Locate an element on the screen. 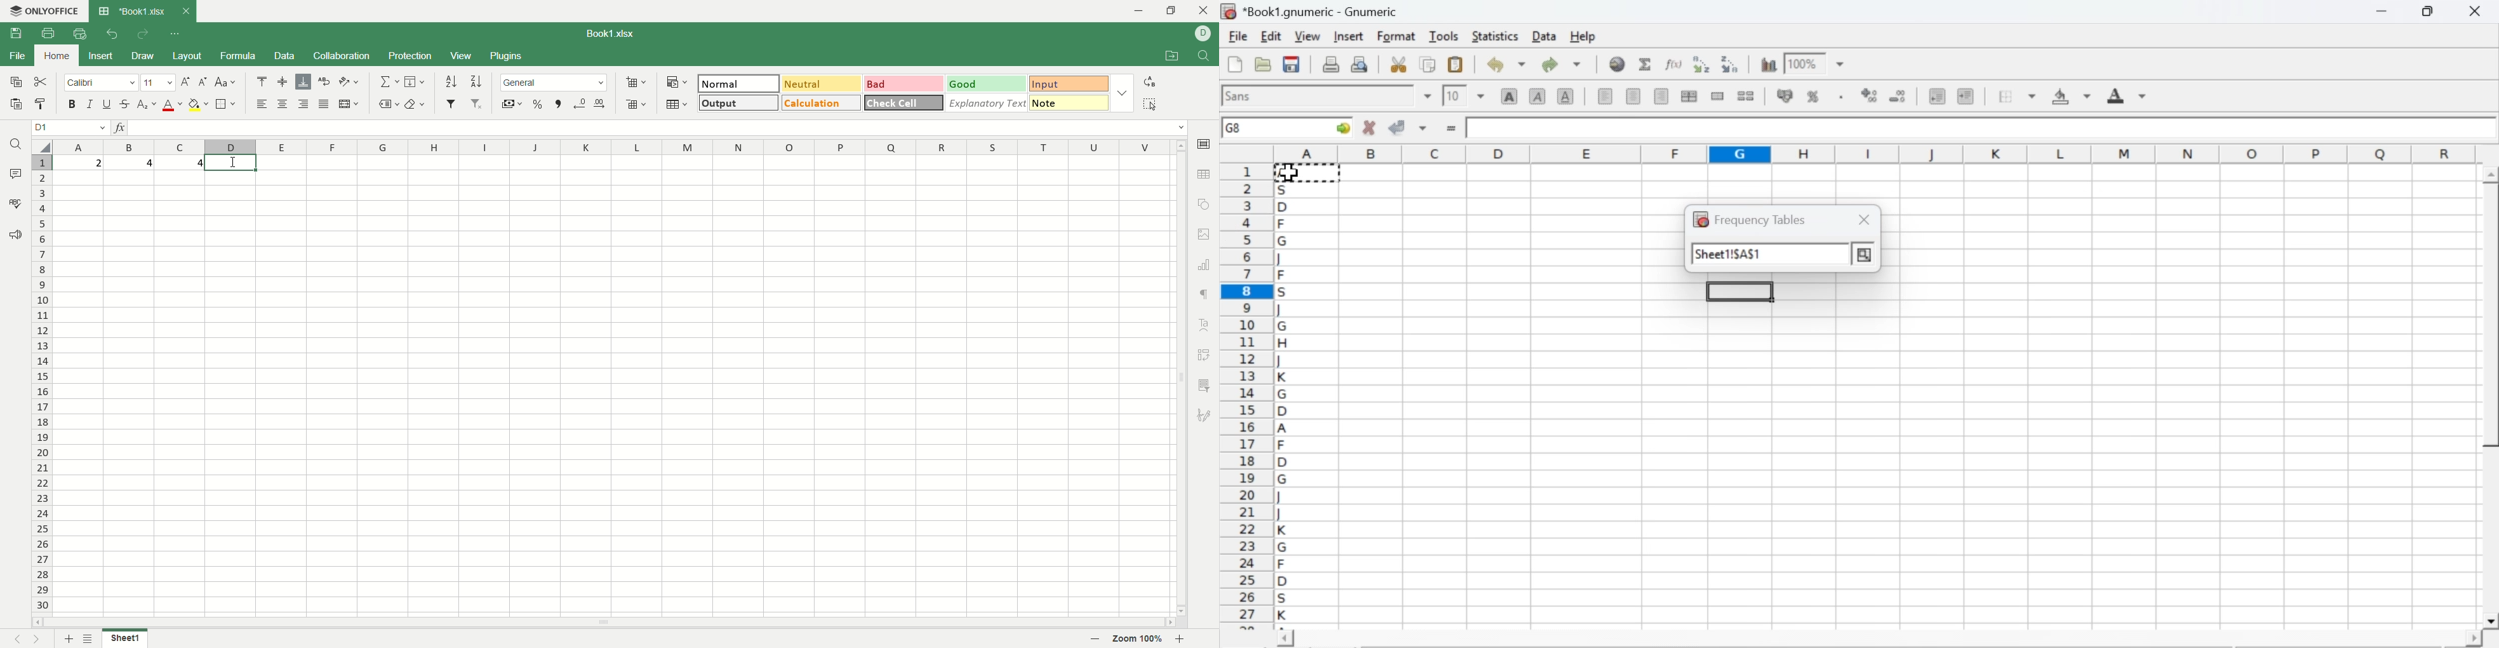 The width and height of the screenshot is (2520, 672). percent style is located at coordinates (539, 104).